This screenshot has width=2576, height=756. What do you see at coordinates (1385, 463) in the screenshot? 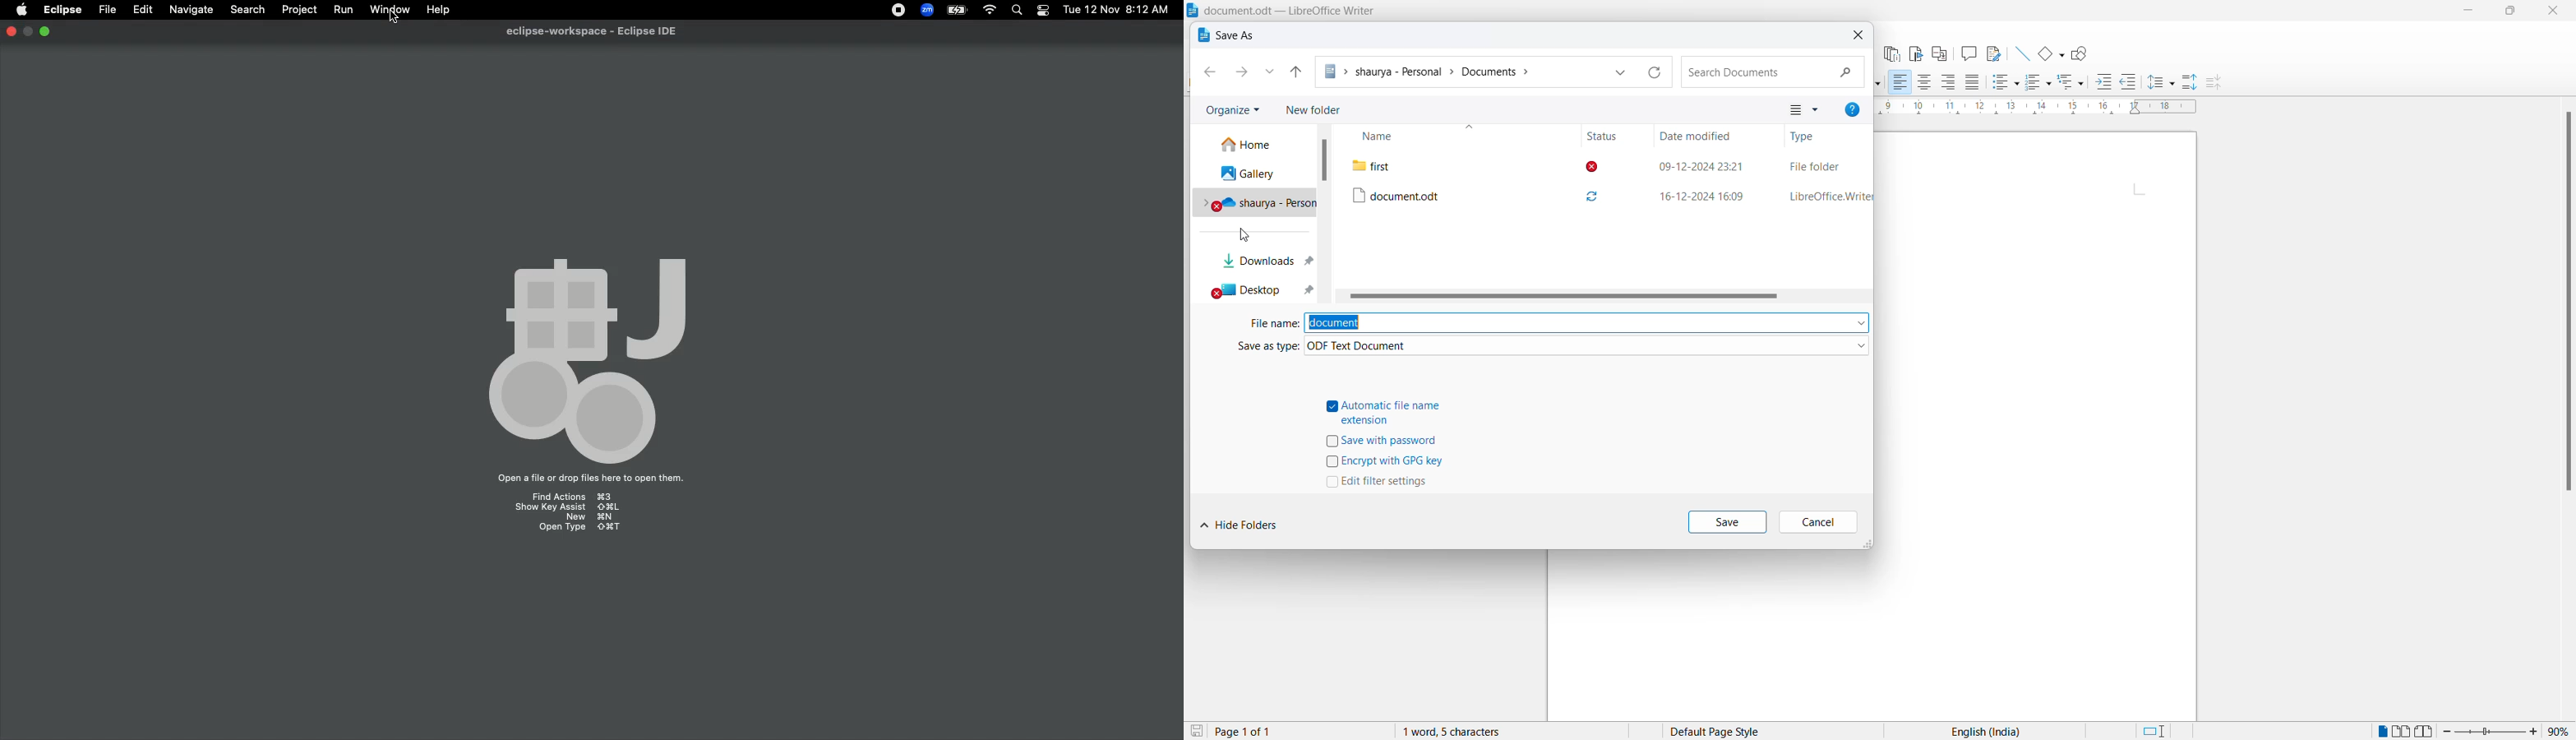
I see `encrypt with GPG key options` at bounding box center [1385, 463].